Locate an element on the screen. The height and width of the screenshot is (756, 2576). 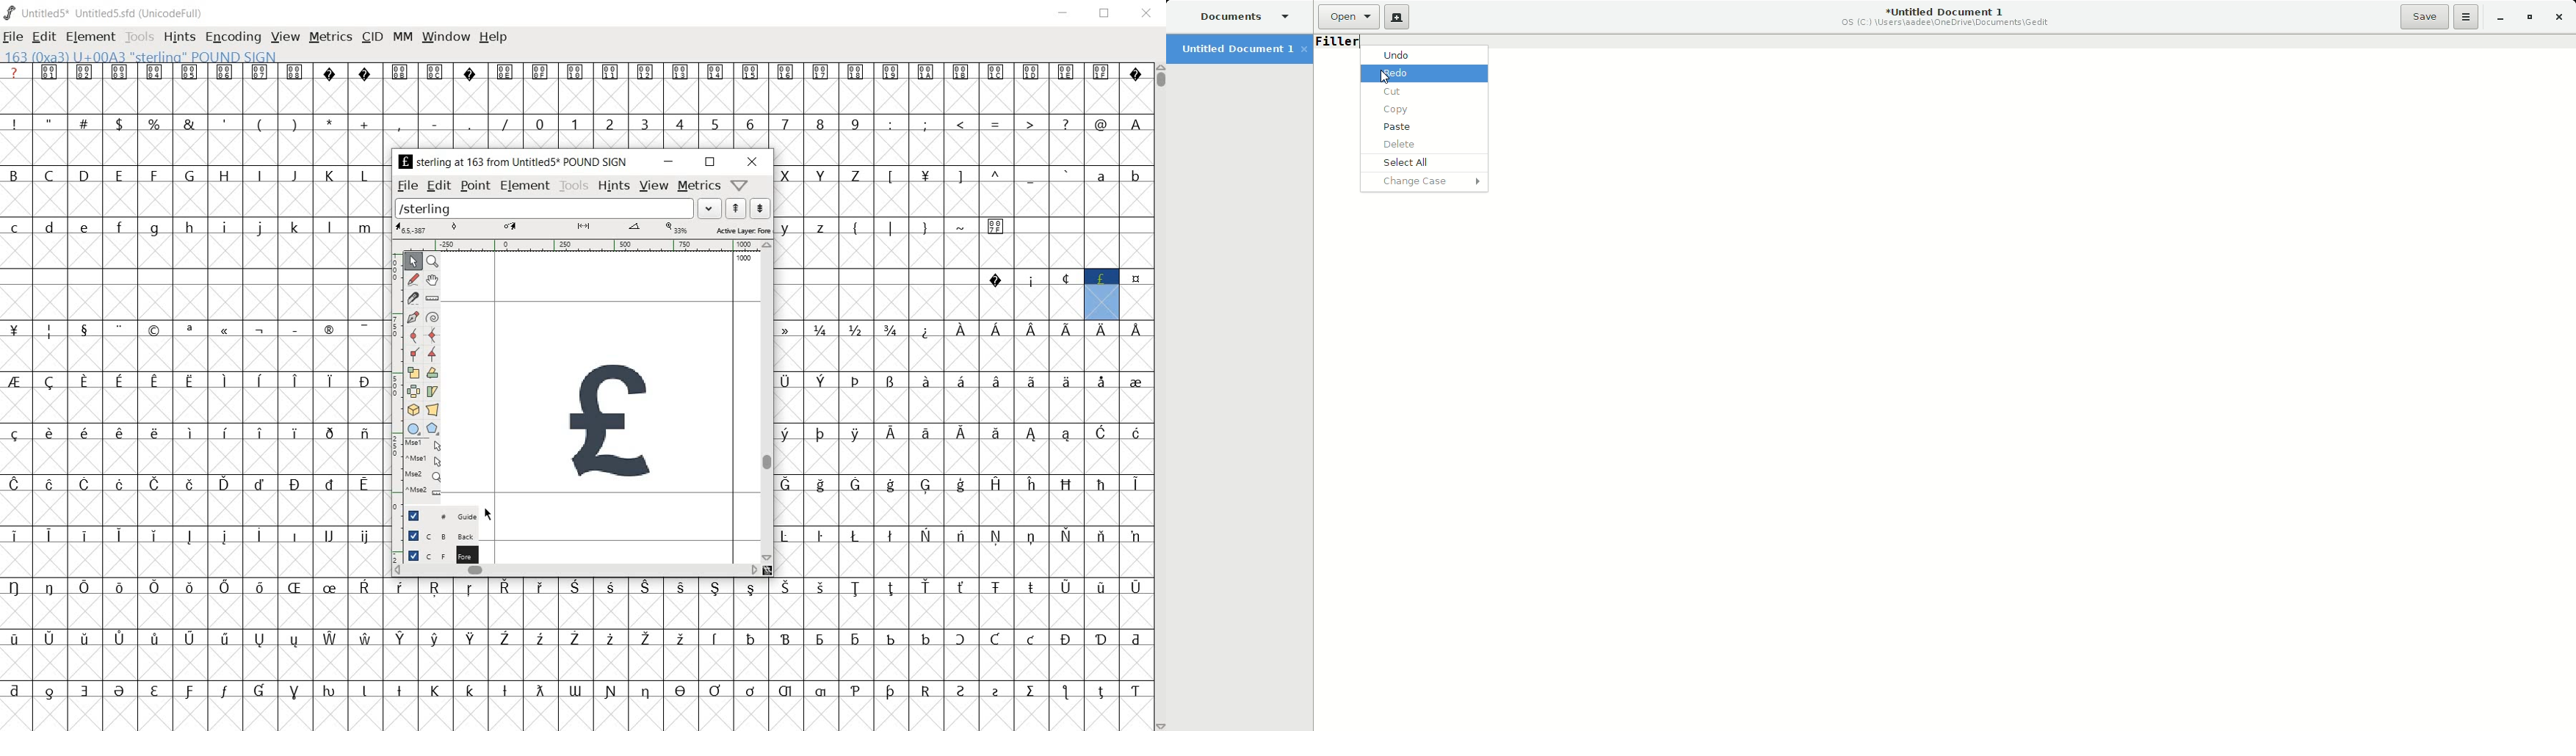
Symbol is located at coordinates (574, 589).